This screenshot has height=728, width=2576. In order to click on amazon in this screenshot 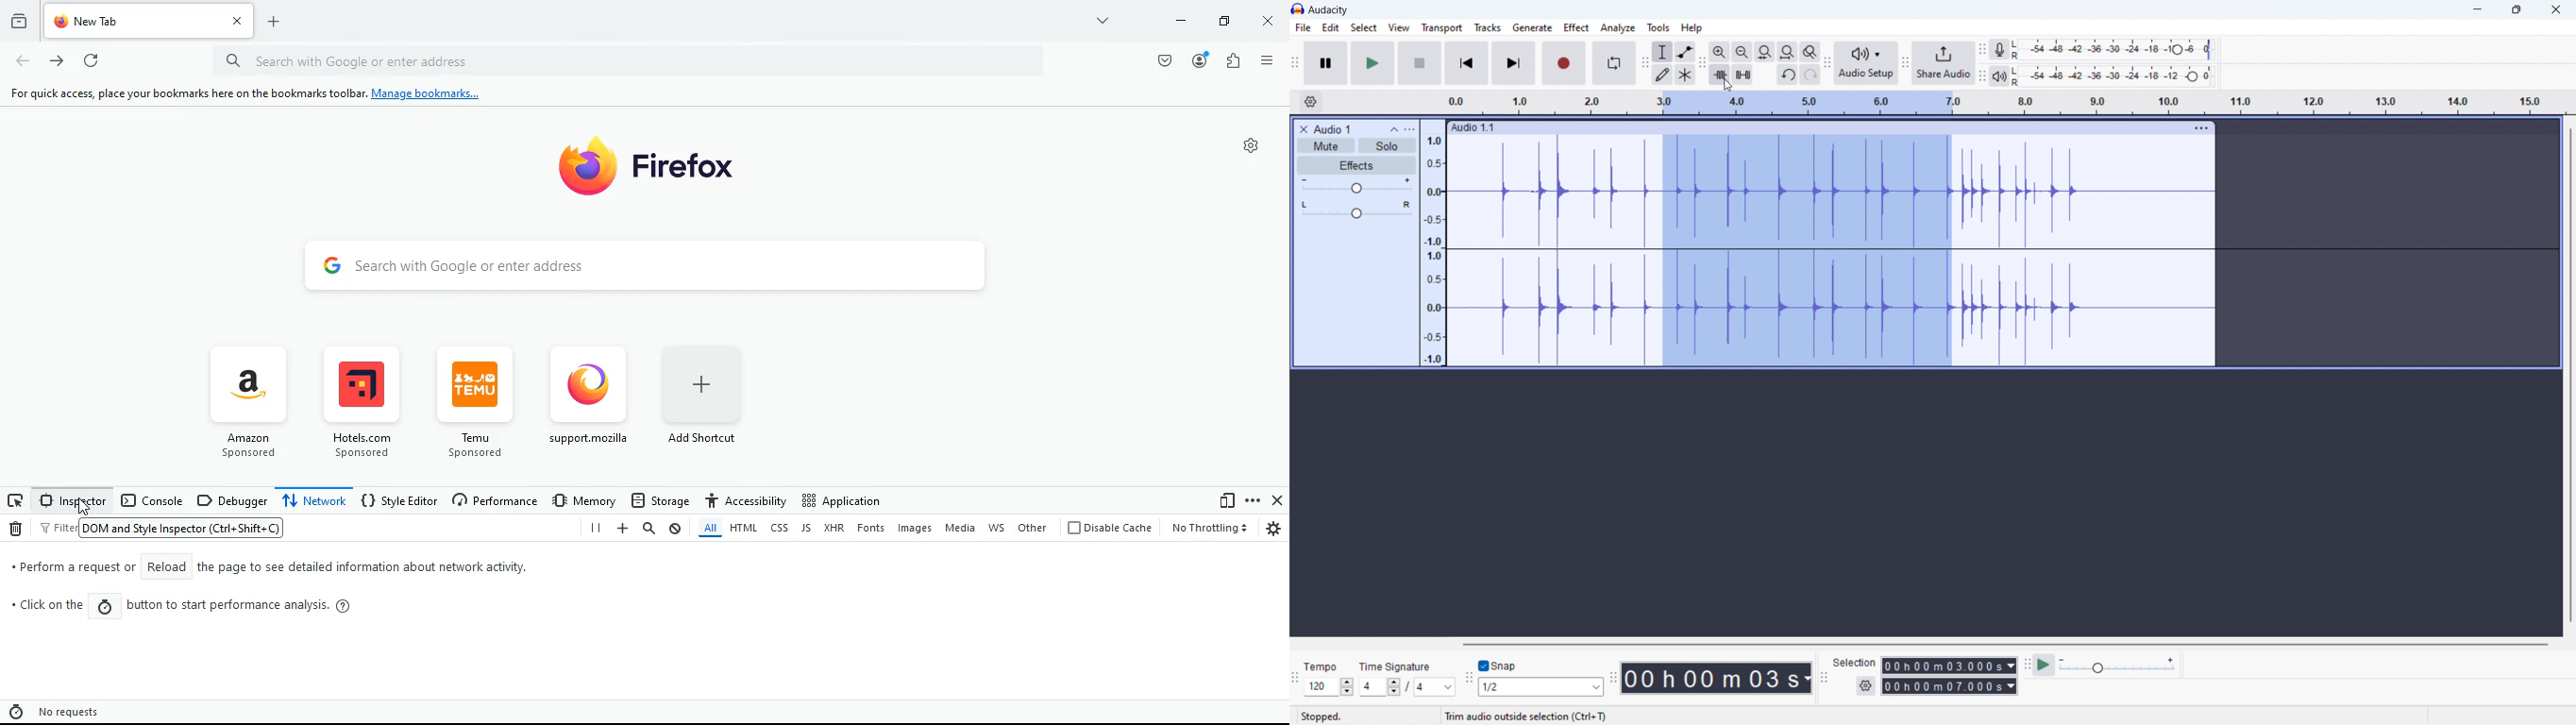, I will do `click(248, 401)`.